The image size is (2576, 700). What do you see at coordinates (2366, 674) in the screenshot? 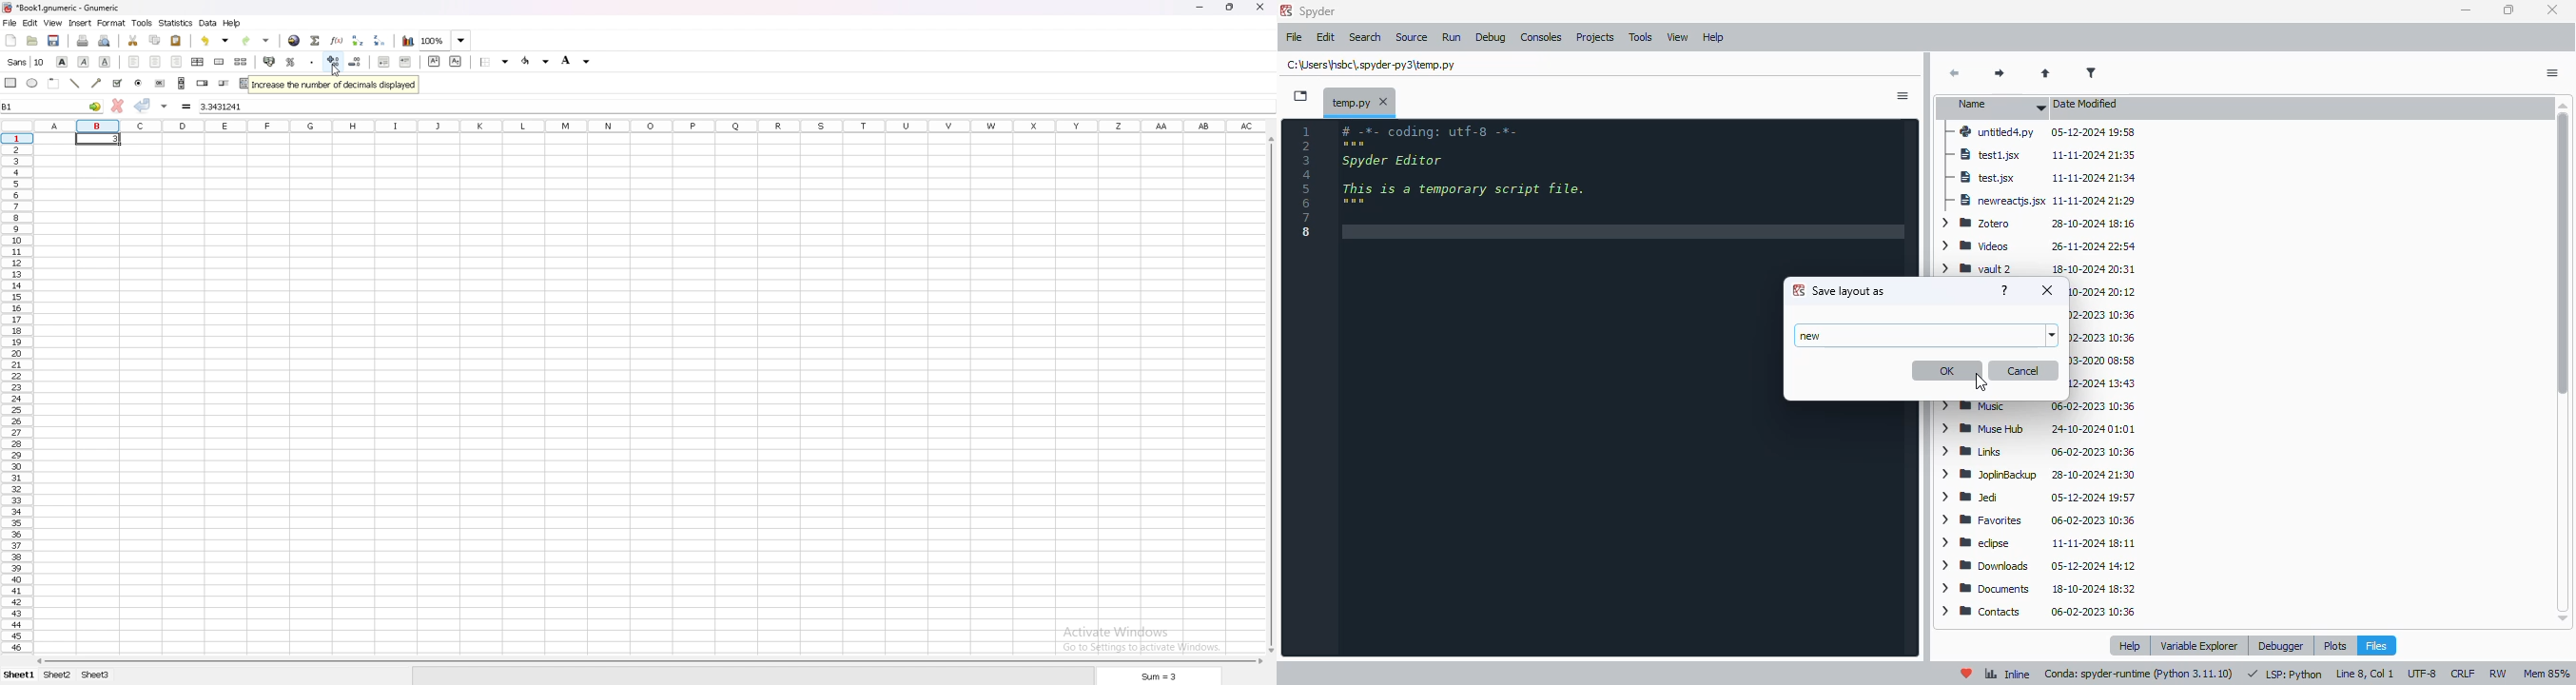
I see `line 8, col 1` at bounding box center [2366, 674].